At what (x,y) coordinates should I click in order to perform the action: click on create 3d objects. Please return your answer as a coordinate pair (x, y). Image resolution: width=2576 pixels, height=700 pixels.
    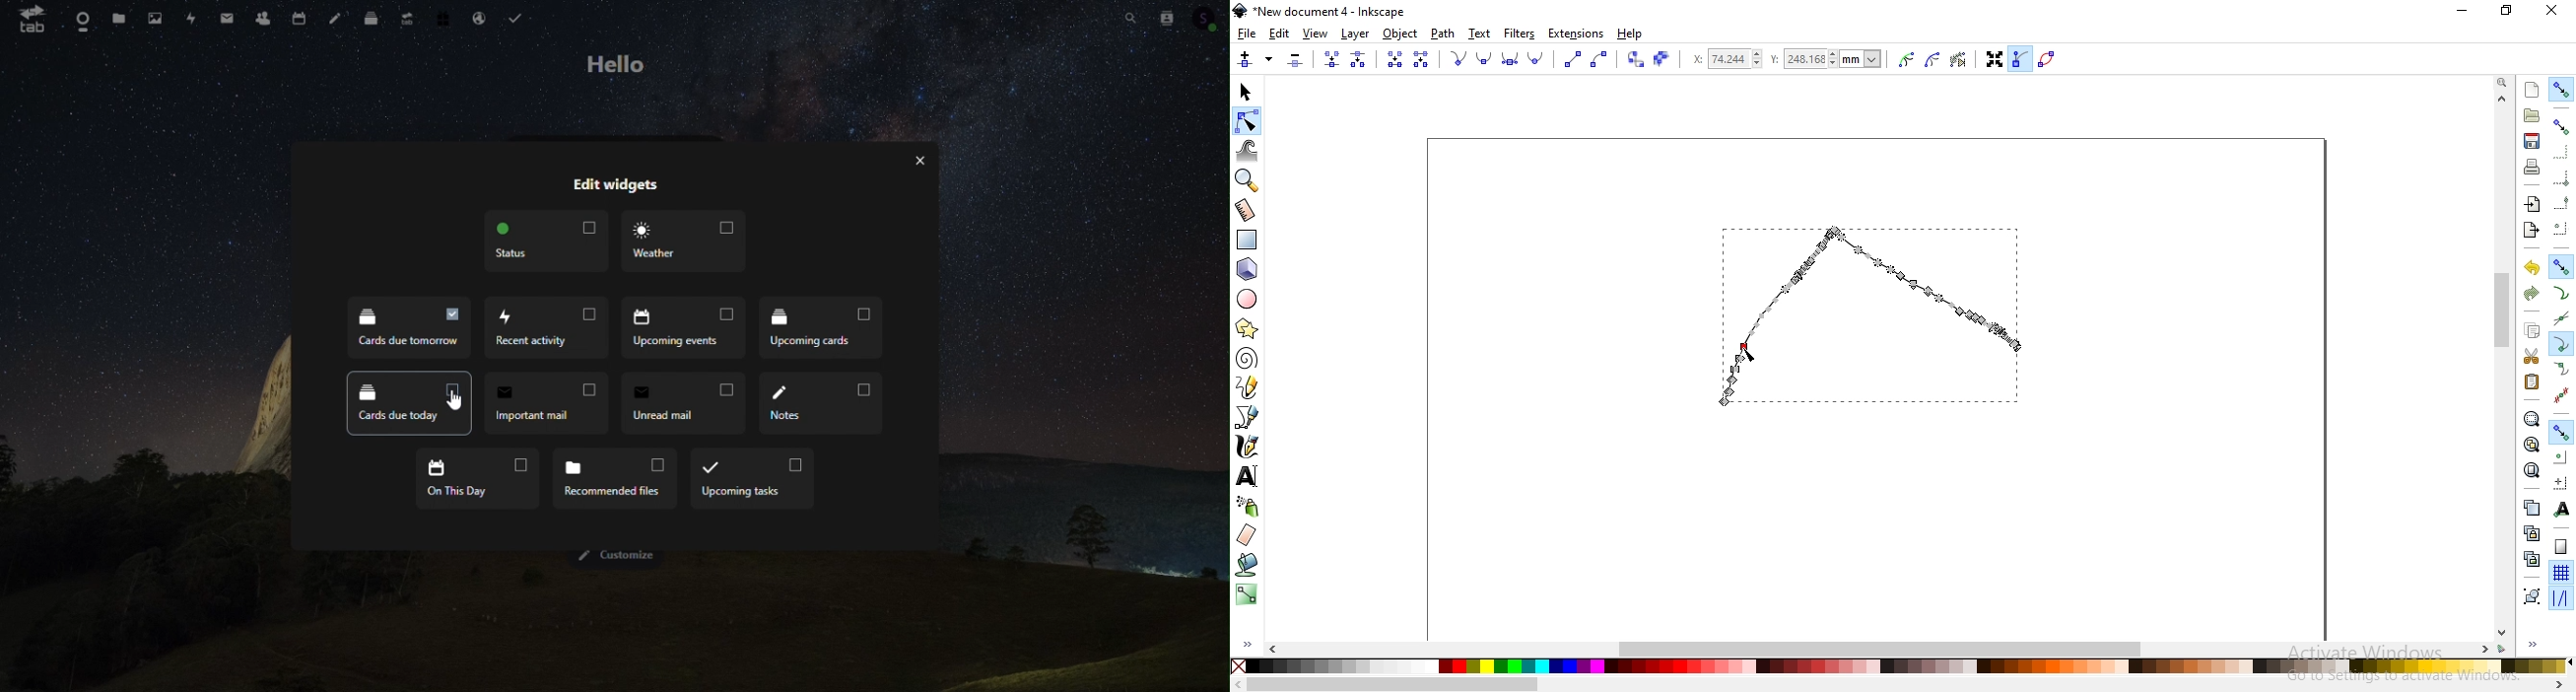
    Looking at the image, I should click on (1248, 270).